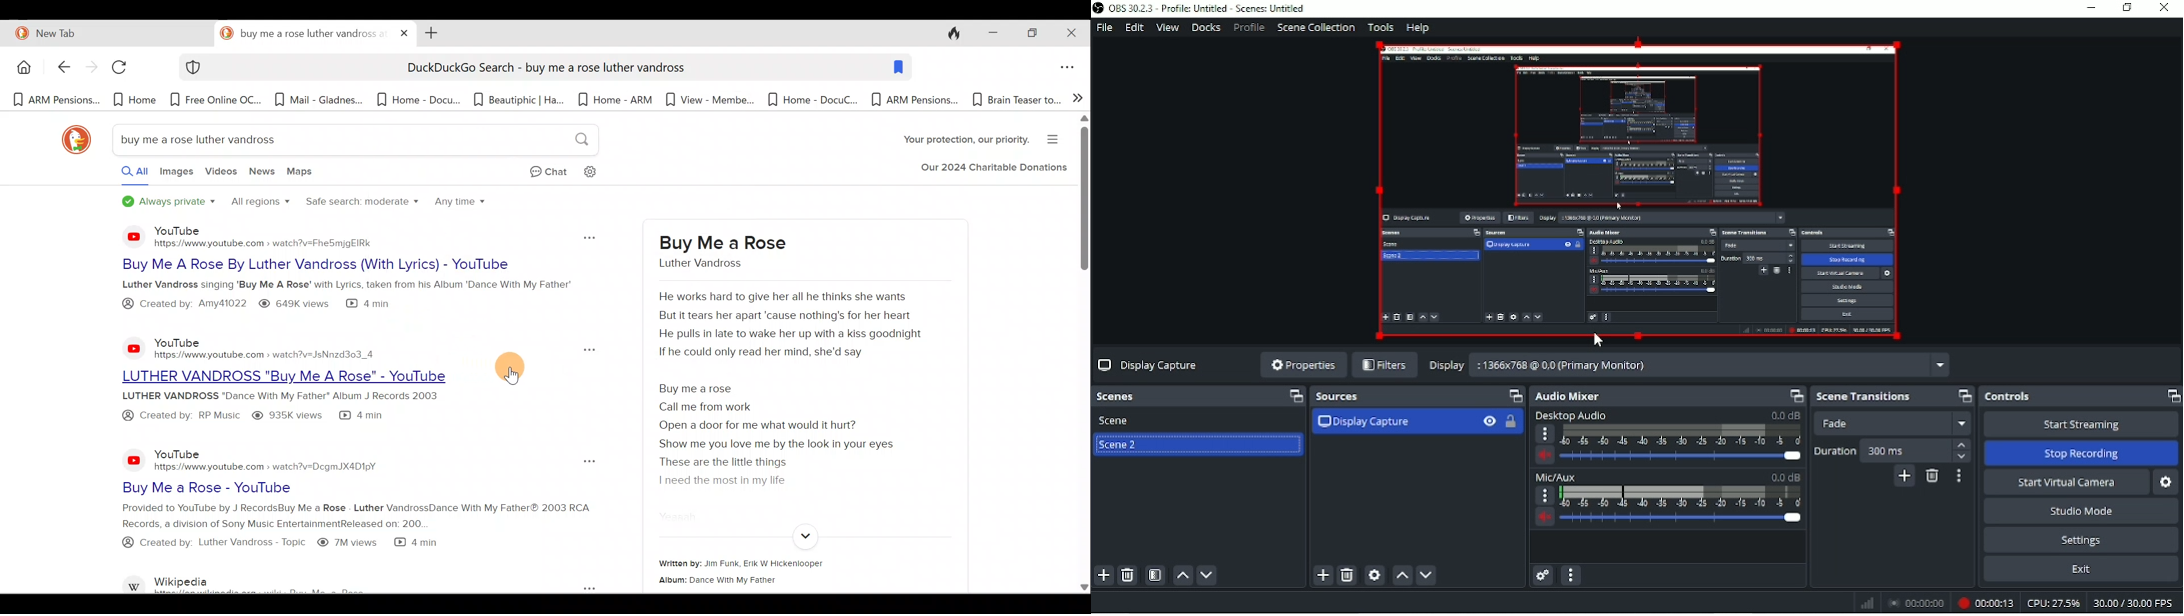 This screenshot has height=616, width=2184. Describe the element at coordinates (1863, 397) in the screenshot. I see `Scene transition` at that location.